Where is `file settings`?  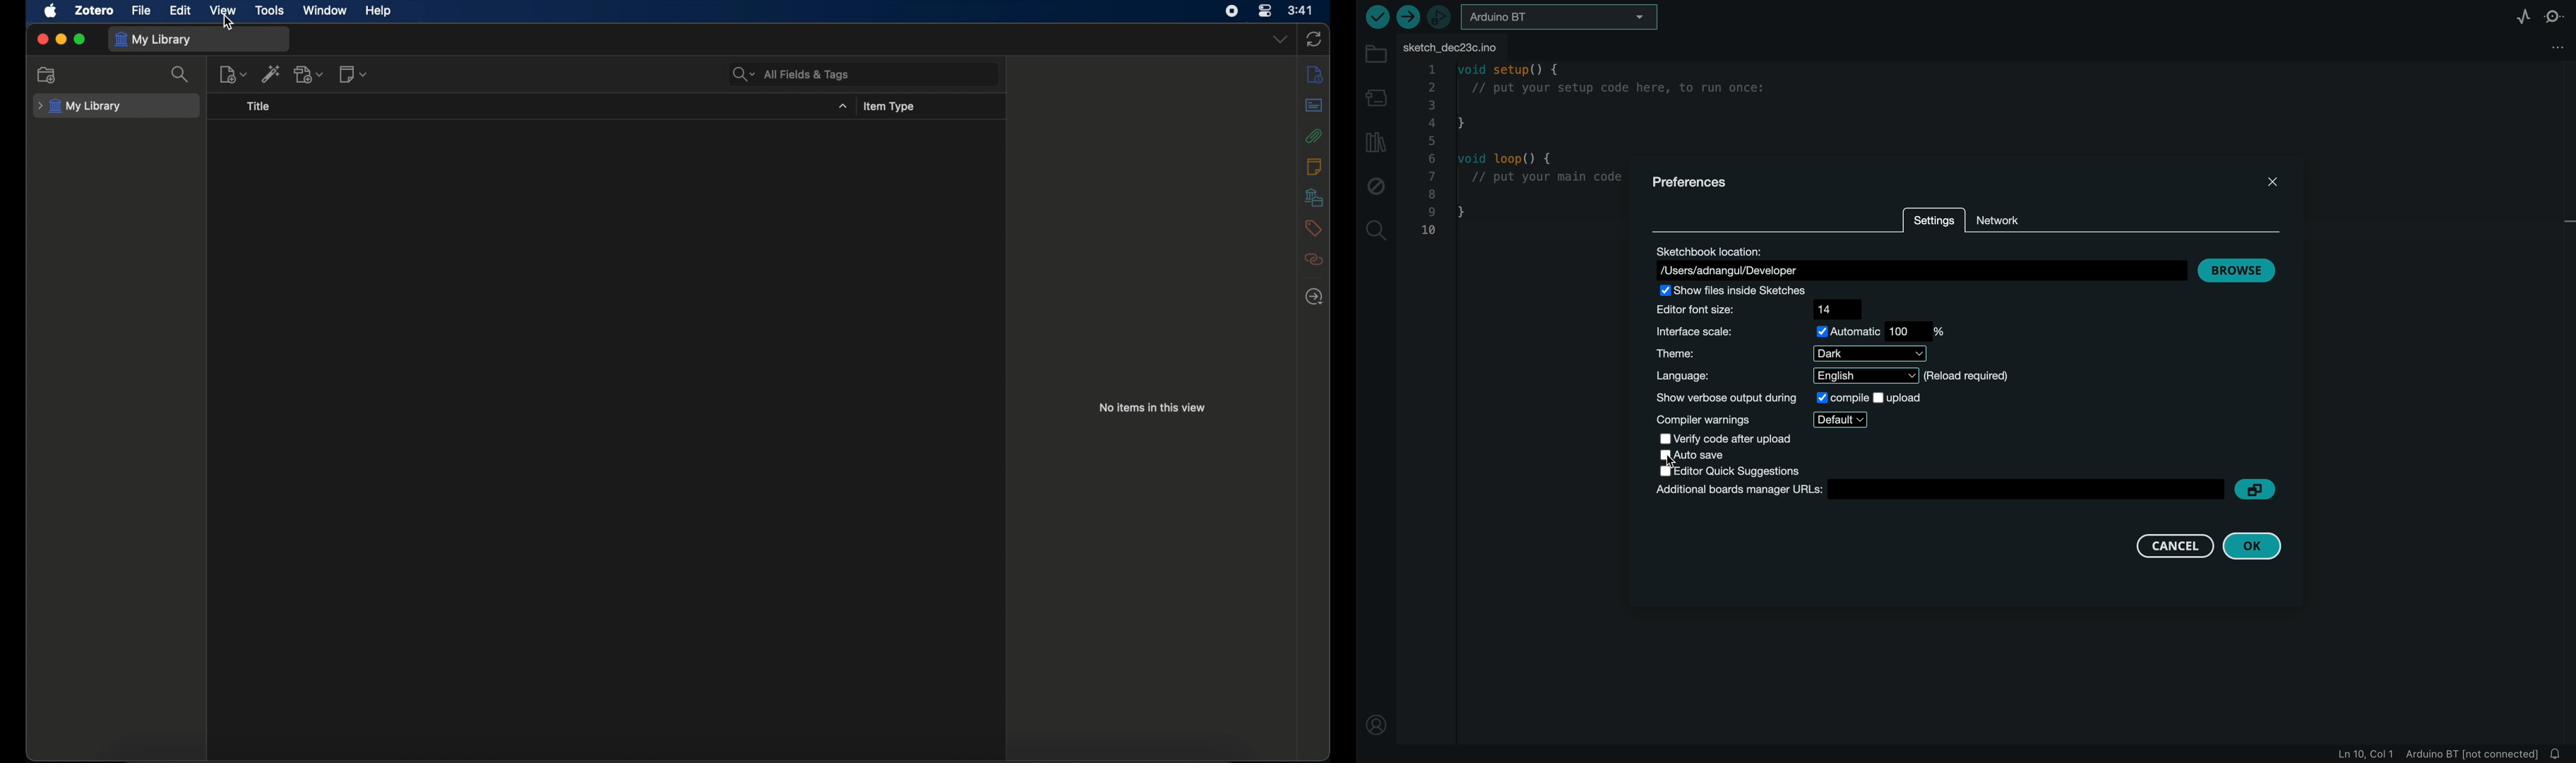 file settings is located at coordinates (2553, 47).